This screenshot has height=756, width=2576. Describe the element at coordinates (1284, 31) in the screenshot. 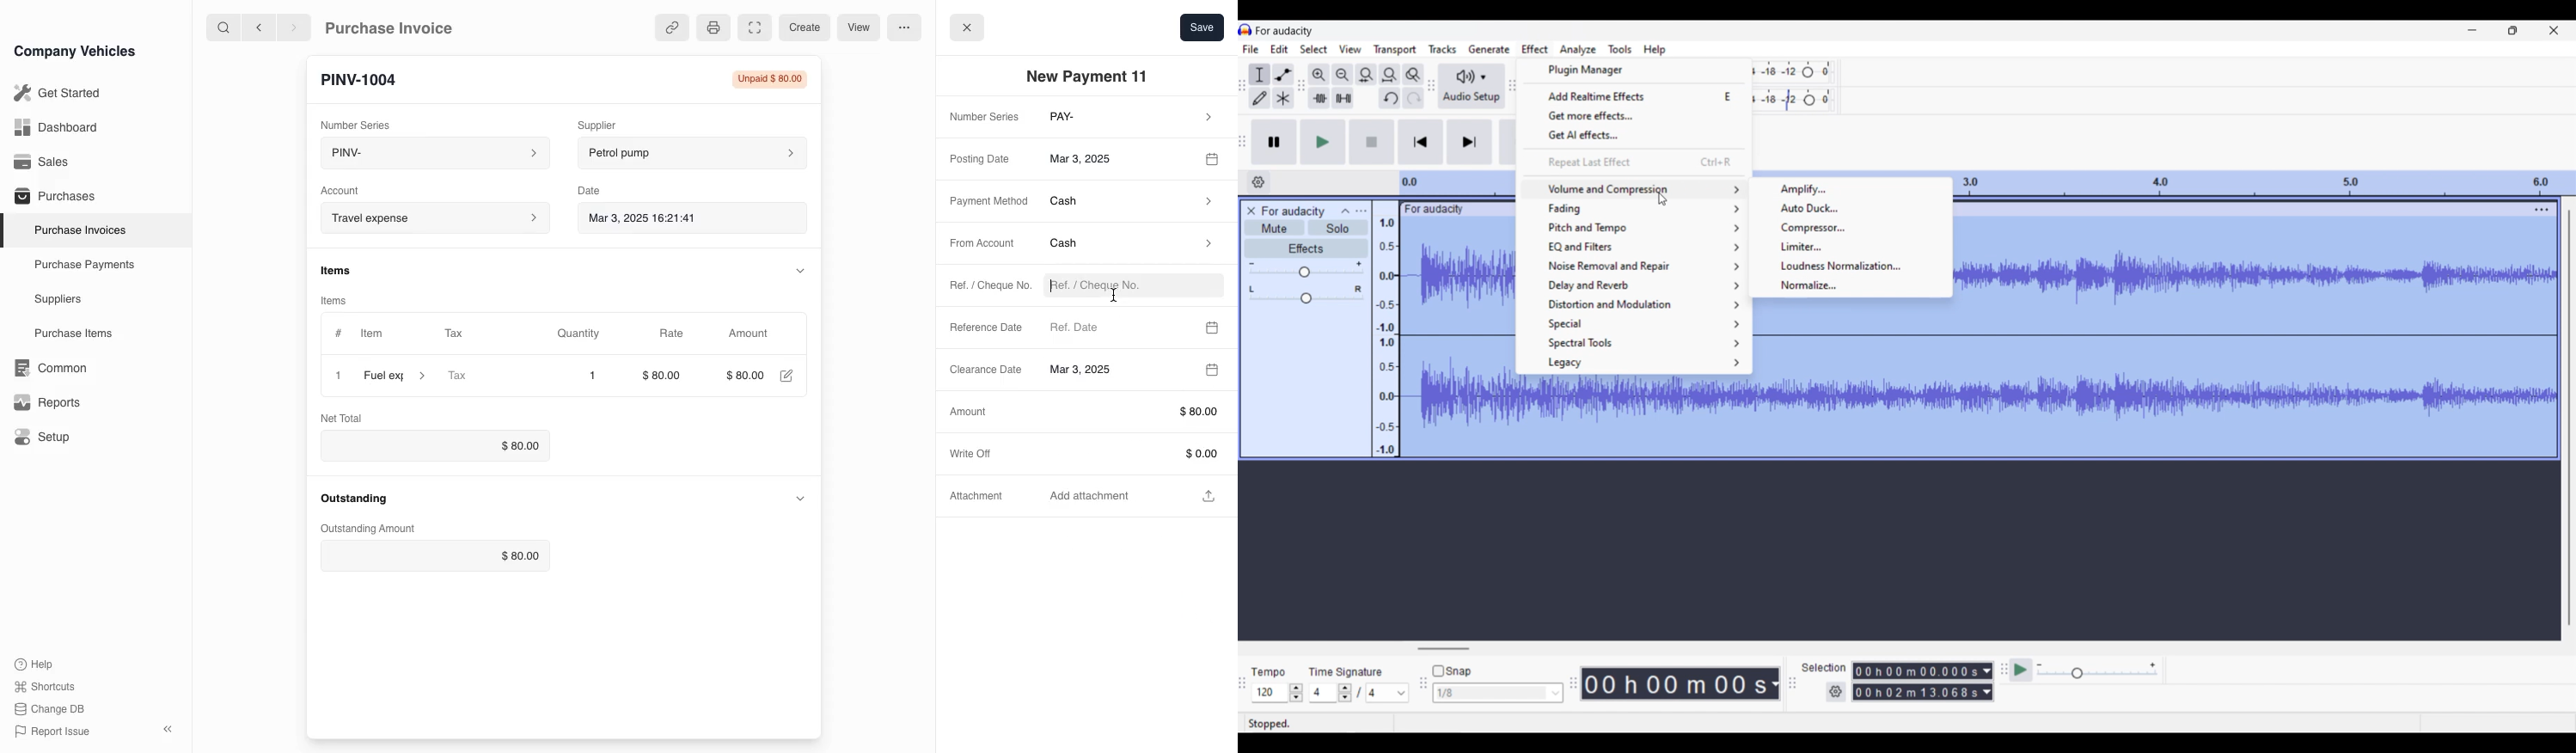

I see `Project name` at that location.